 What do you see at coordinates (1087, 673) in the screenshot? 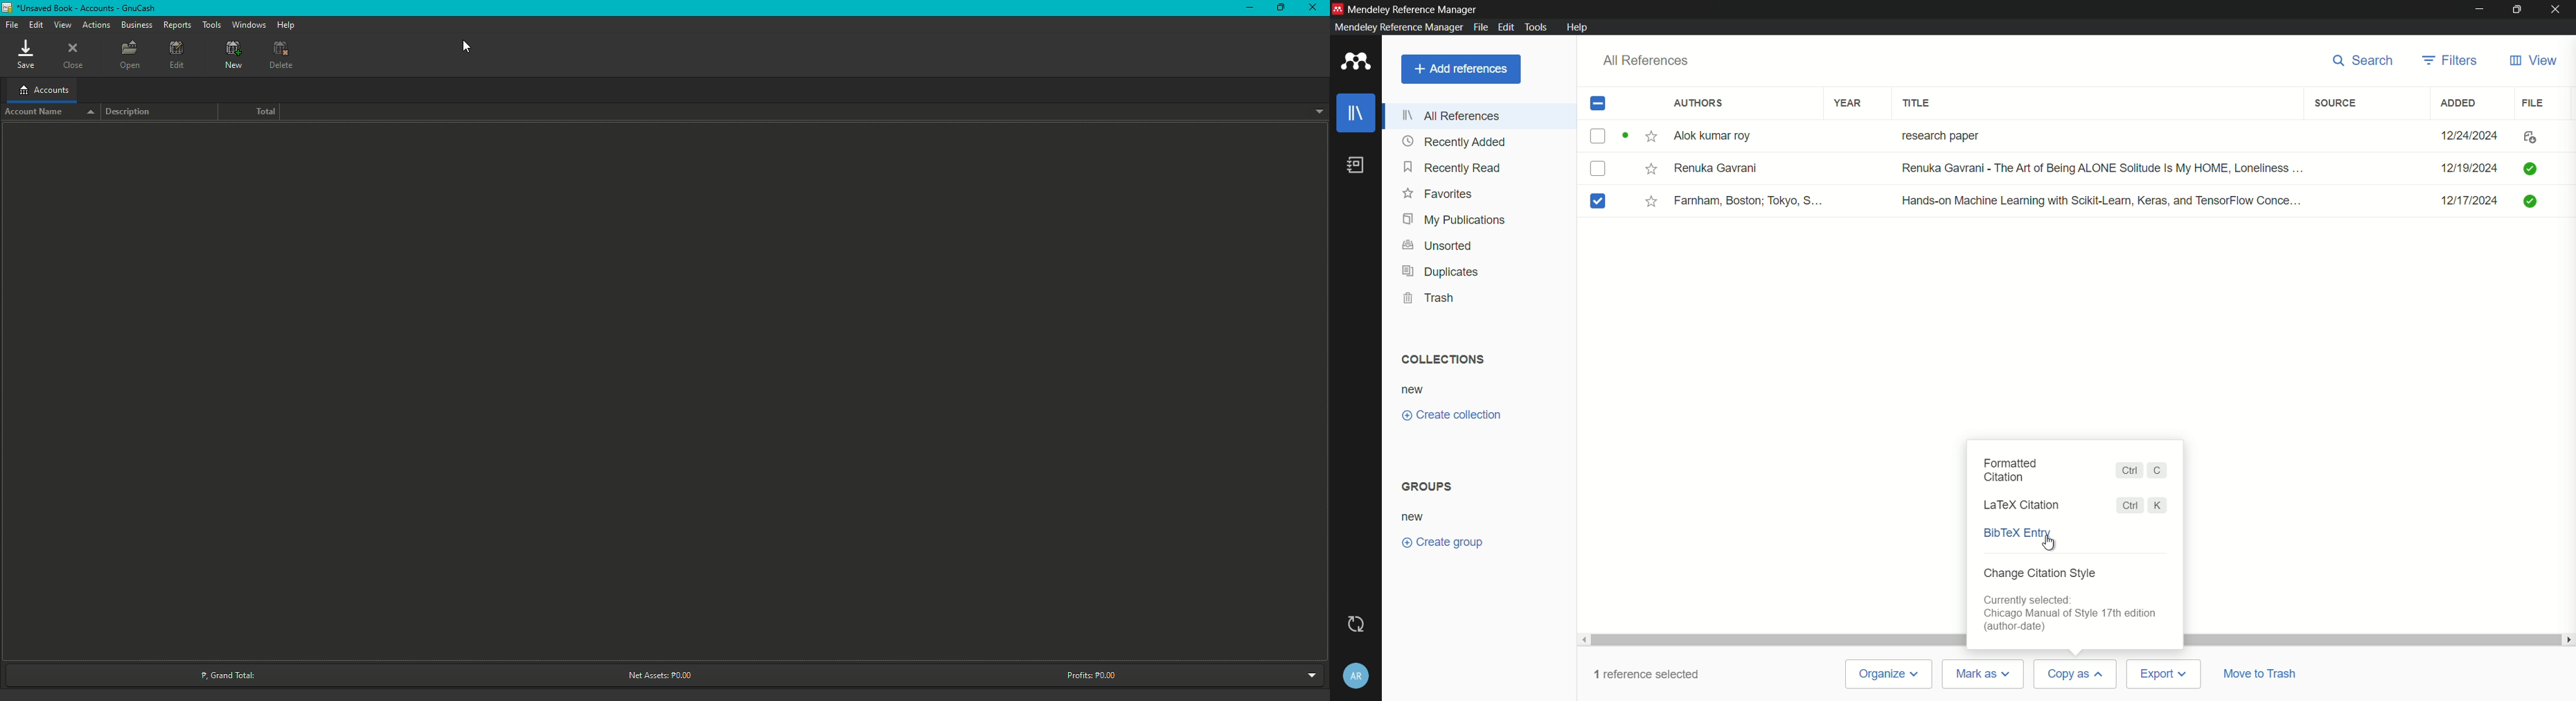
I see `Profits` at bounding box center [1087, 673].